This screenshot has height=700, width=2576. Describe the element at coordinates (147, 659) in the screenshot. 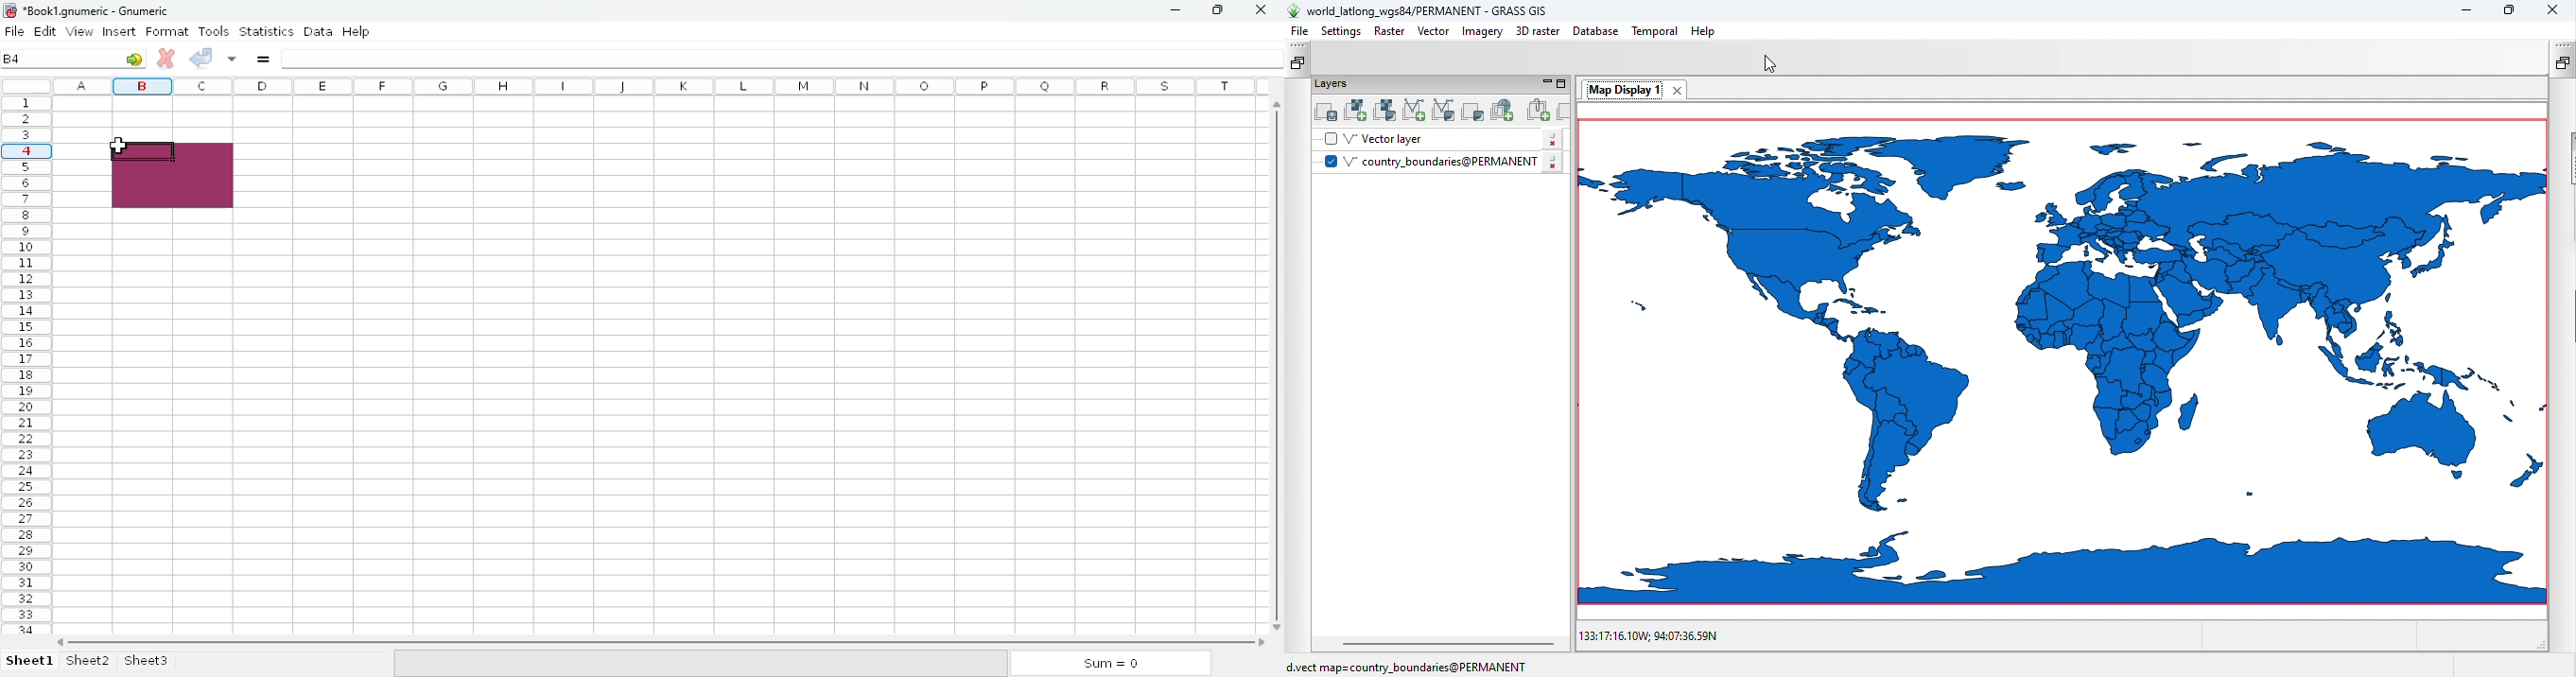

I see `sheet3` at that location.